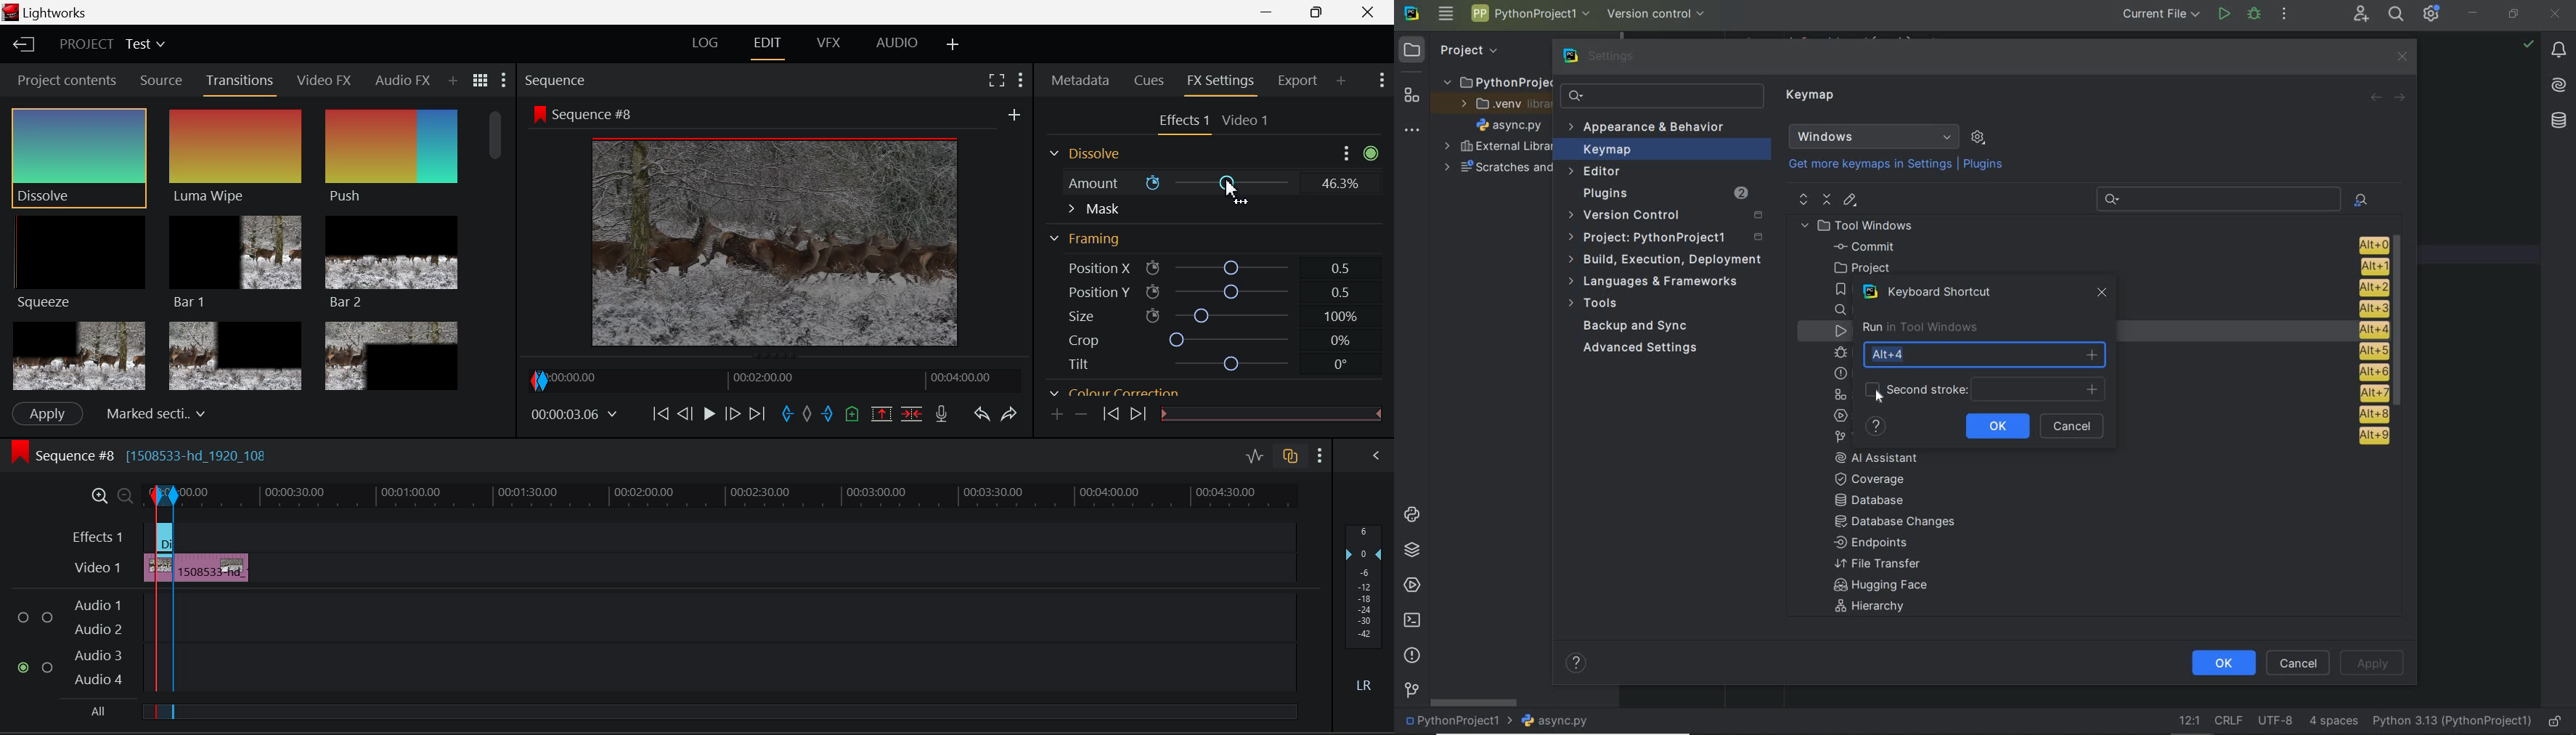  Describe the element at coordinates (97, 679) in the screenshot. I see `Audio 4` at that location.